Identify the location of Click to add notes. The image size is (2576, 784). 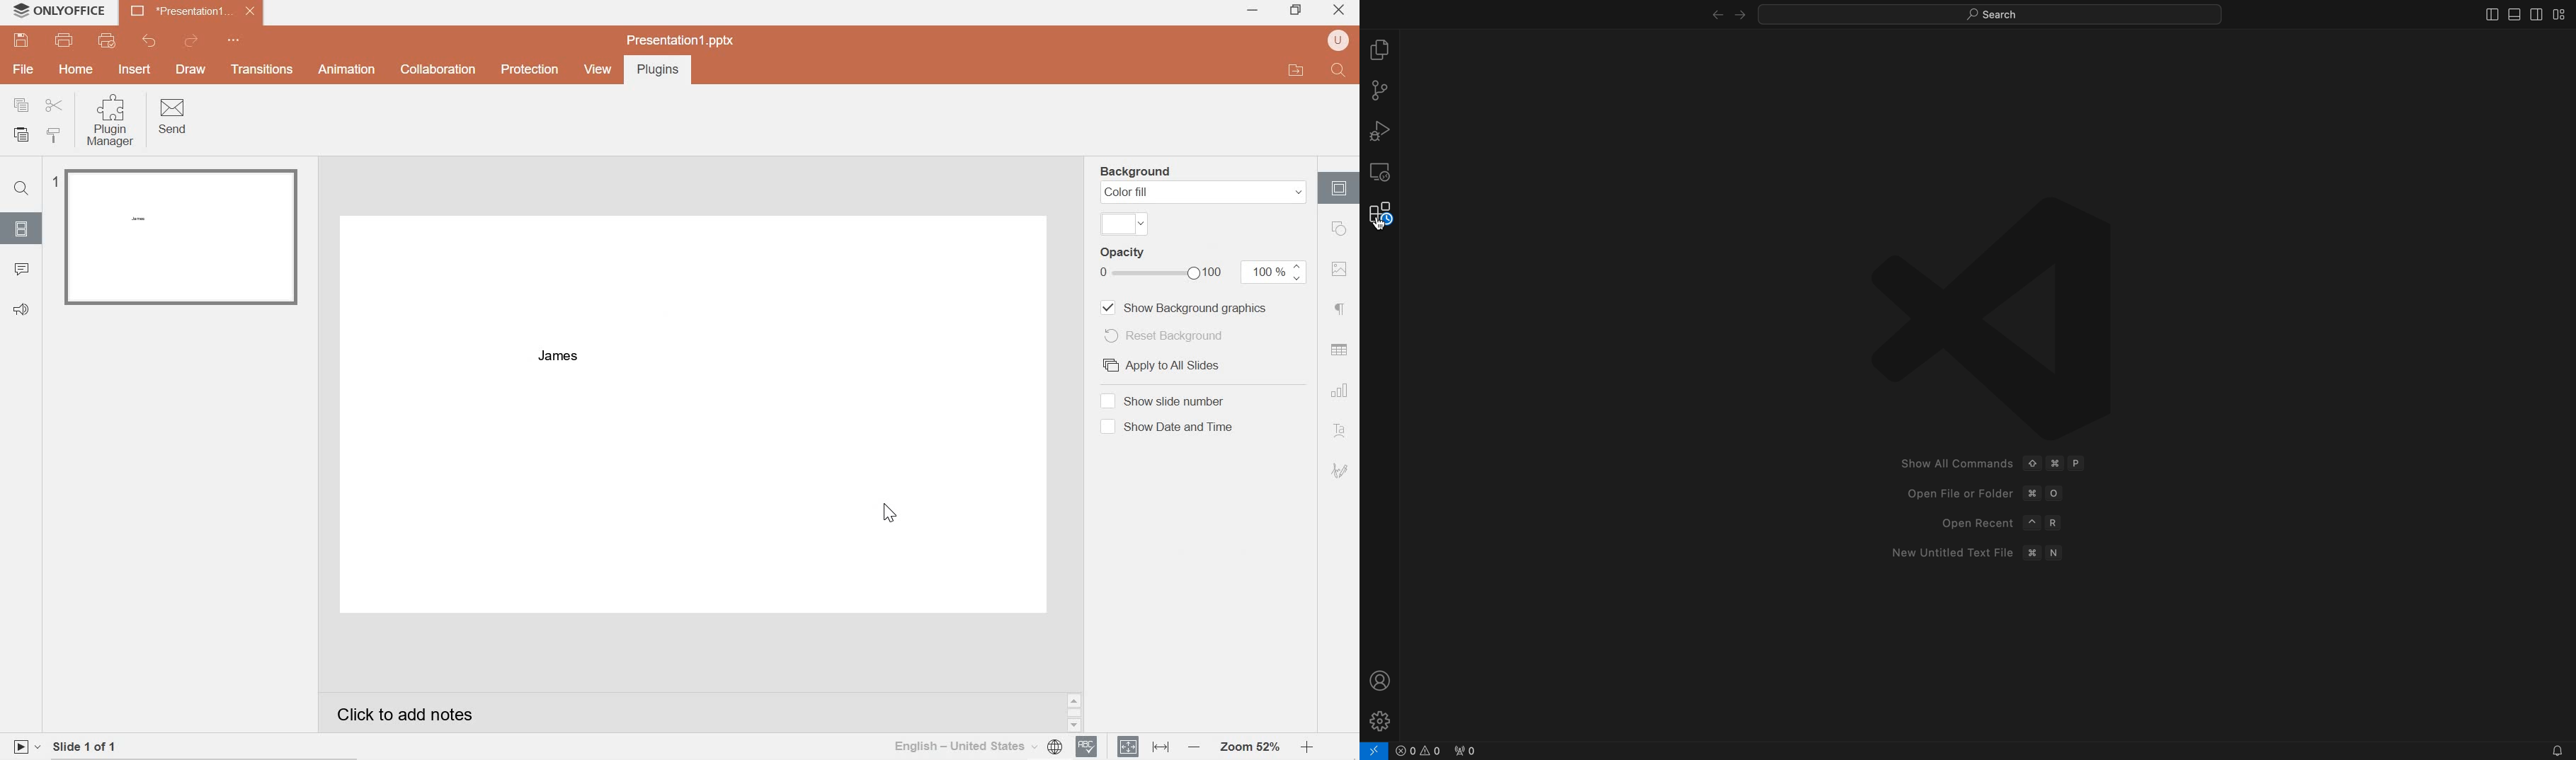
(424, 710).